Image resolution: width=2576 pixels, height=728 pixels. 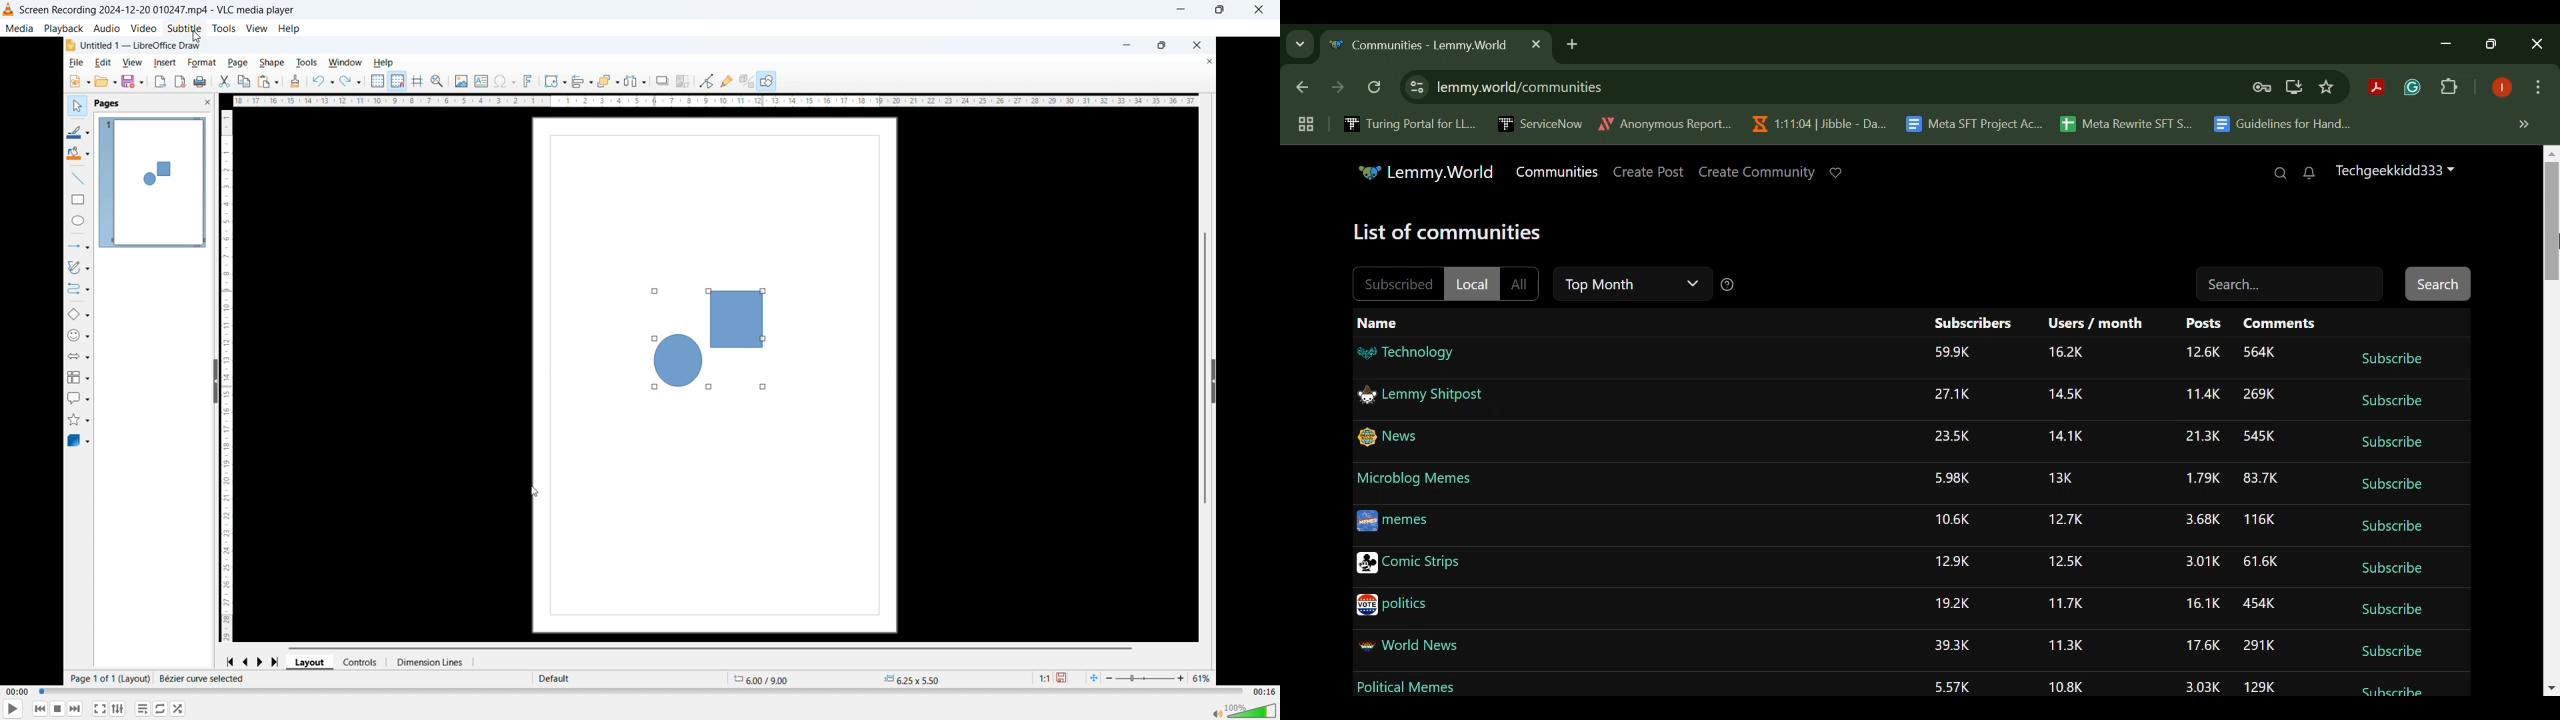 I want to click on display grid, so click(x=378, y=82).